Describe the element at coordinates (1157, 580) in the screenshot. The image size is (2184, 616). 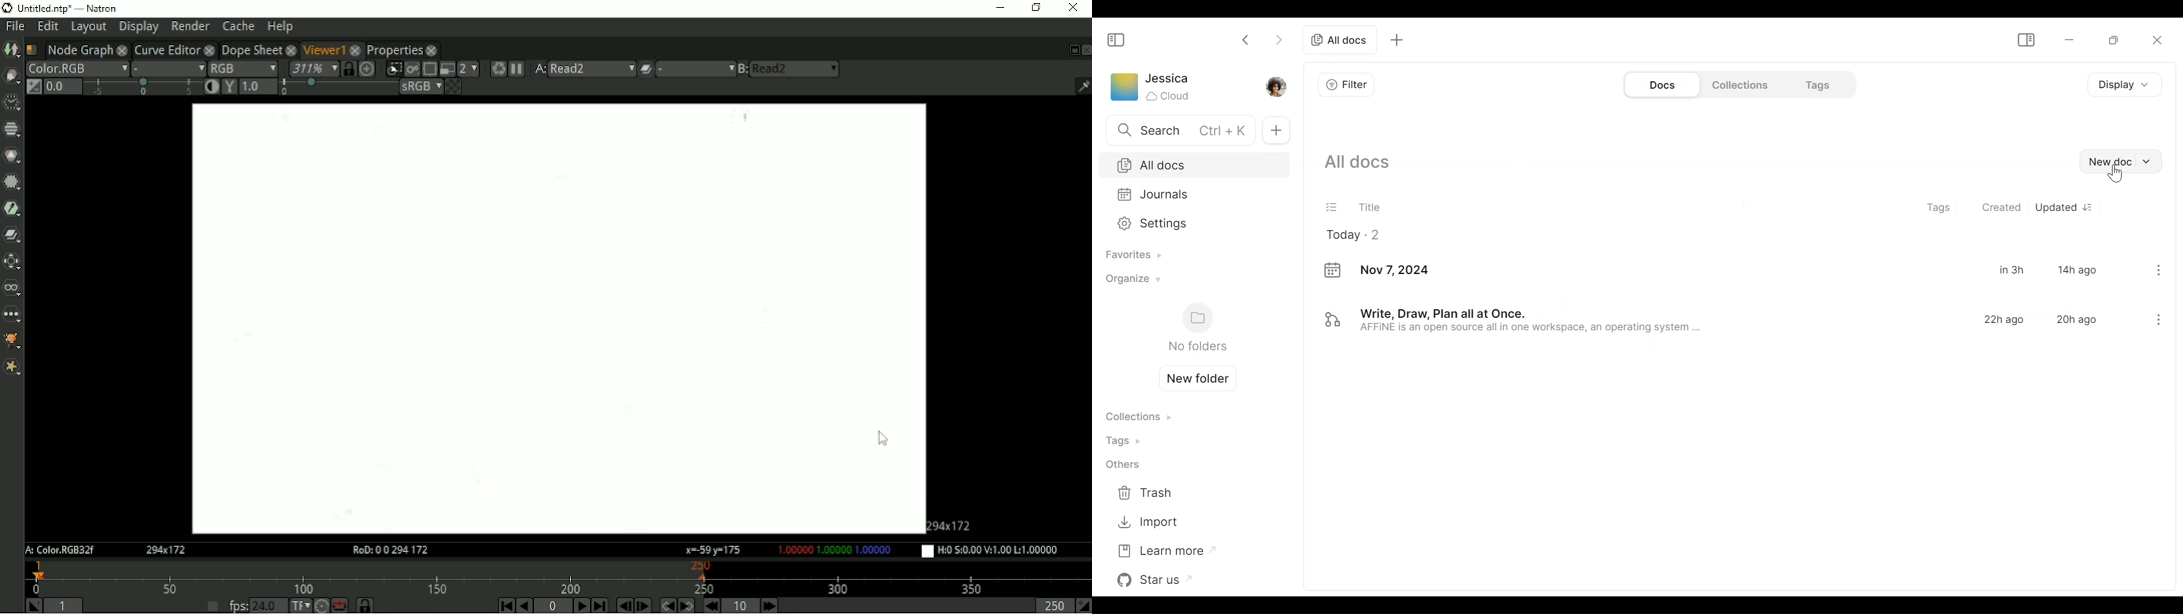
I see `Star us` at that location.